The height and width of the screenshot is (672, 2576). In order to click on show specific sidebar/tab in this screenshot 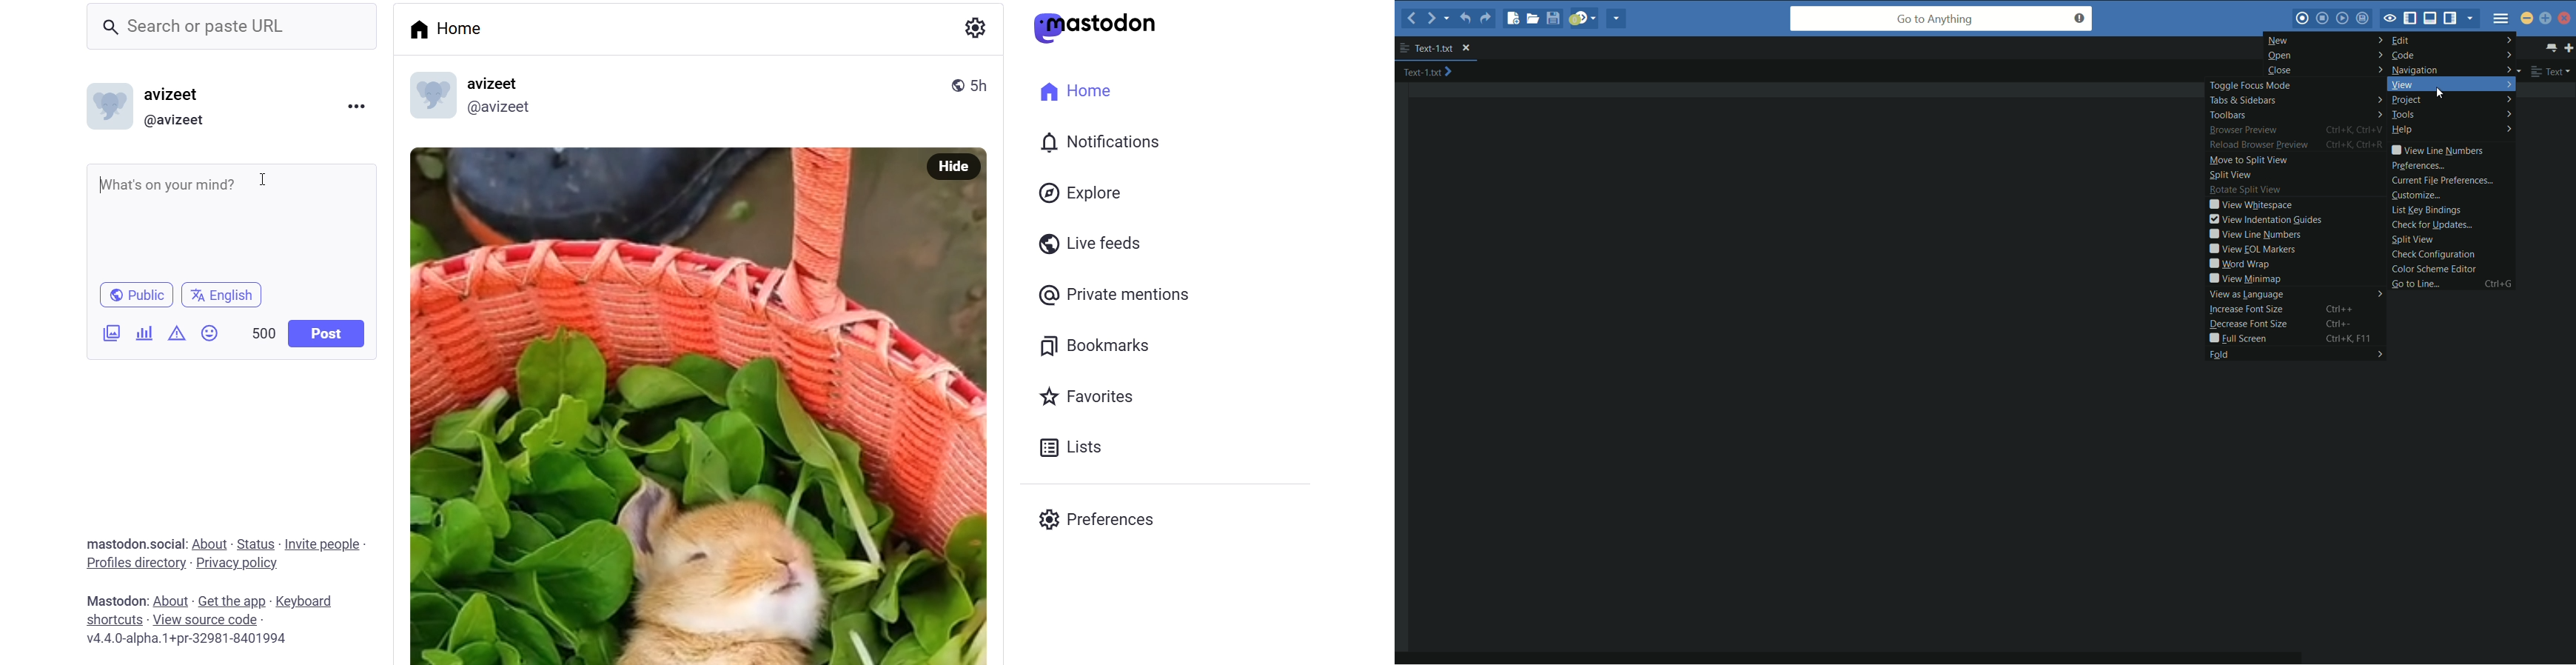, I will do `click(2474, 20)`.